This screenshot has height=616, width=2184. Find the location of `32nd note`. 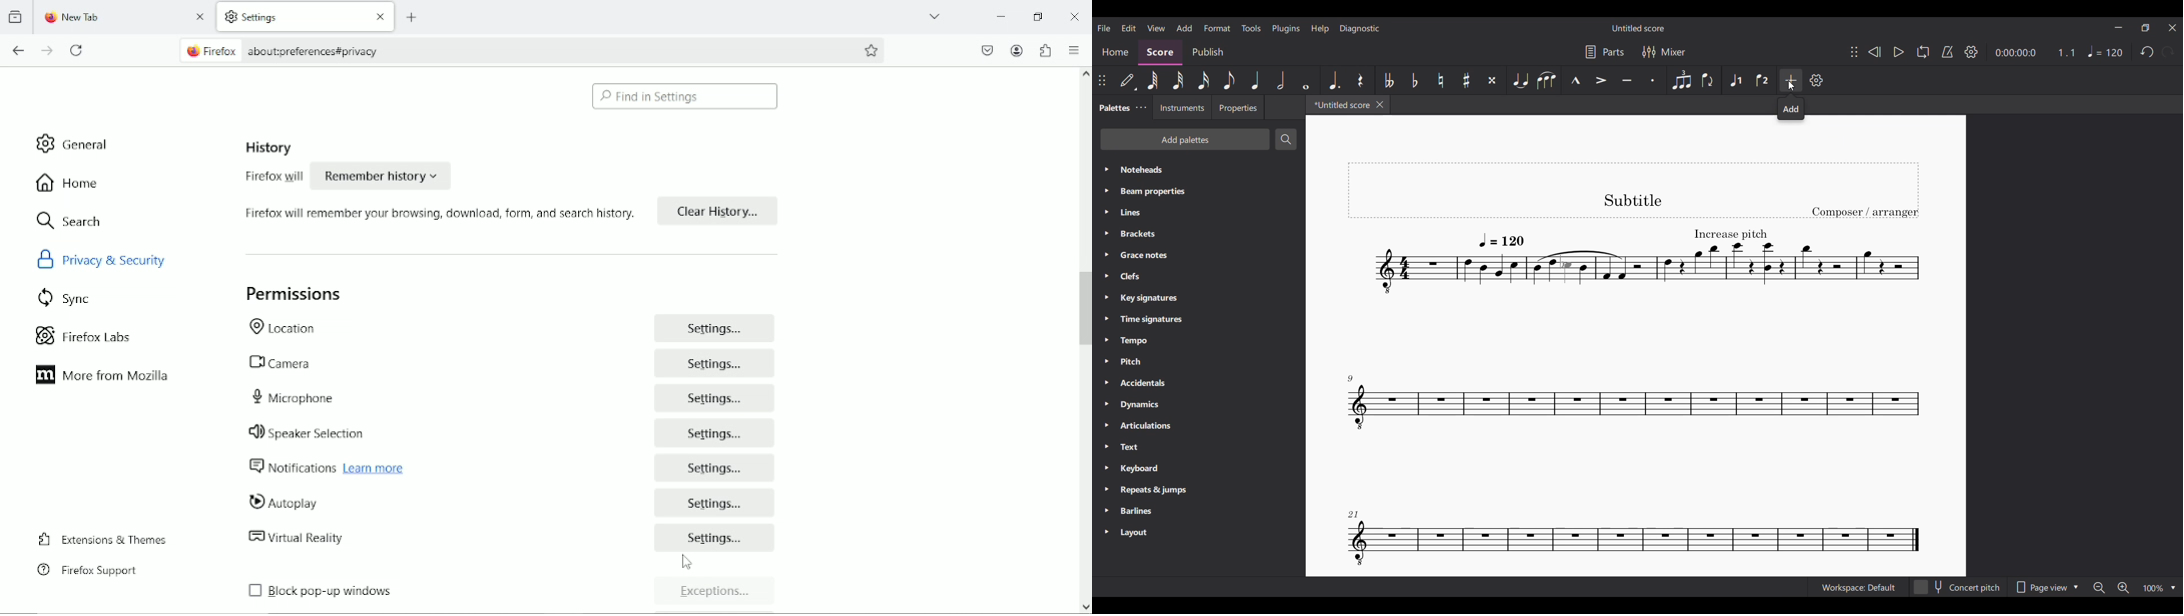

32nd note is located at coordinates (1178, 80).